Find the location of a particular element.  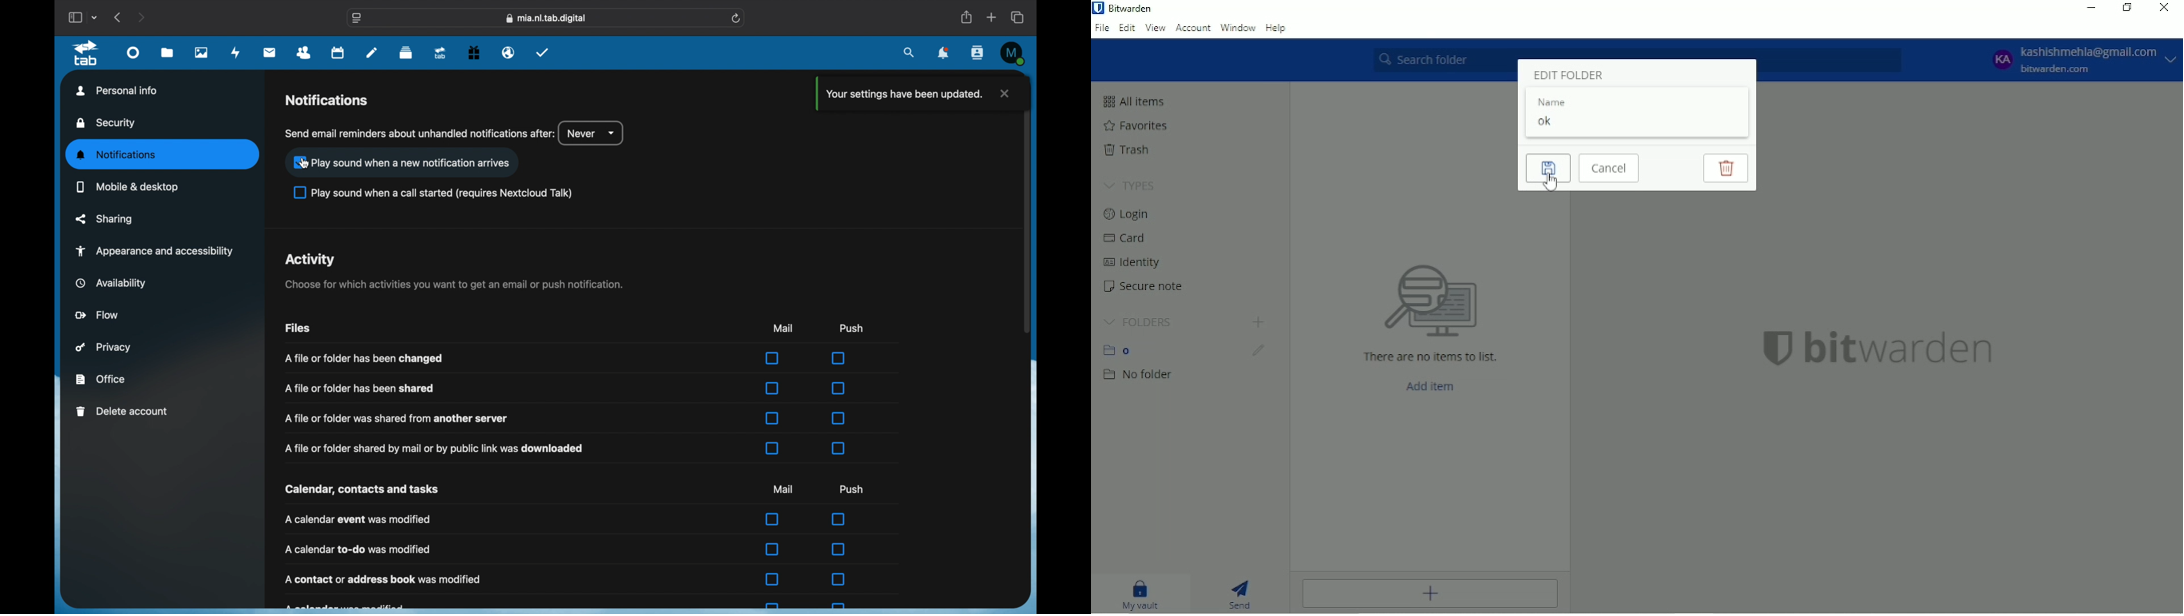

never dropdown is located at coordinates (591, 134).